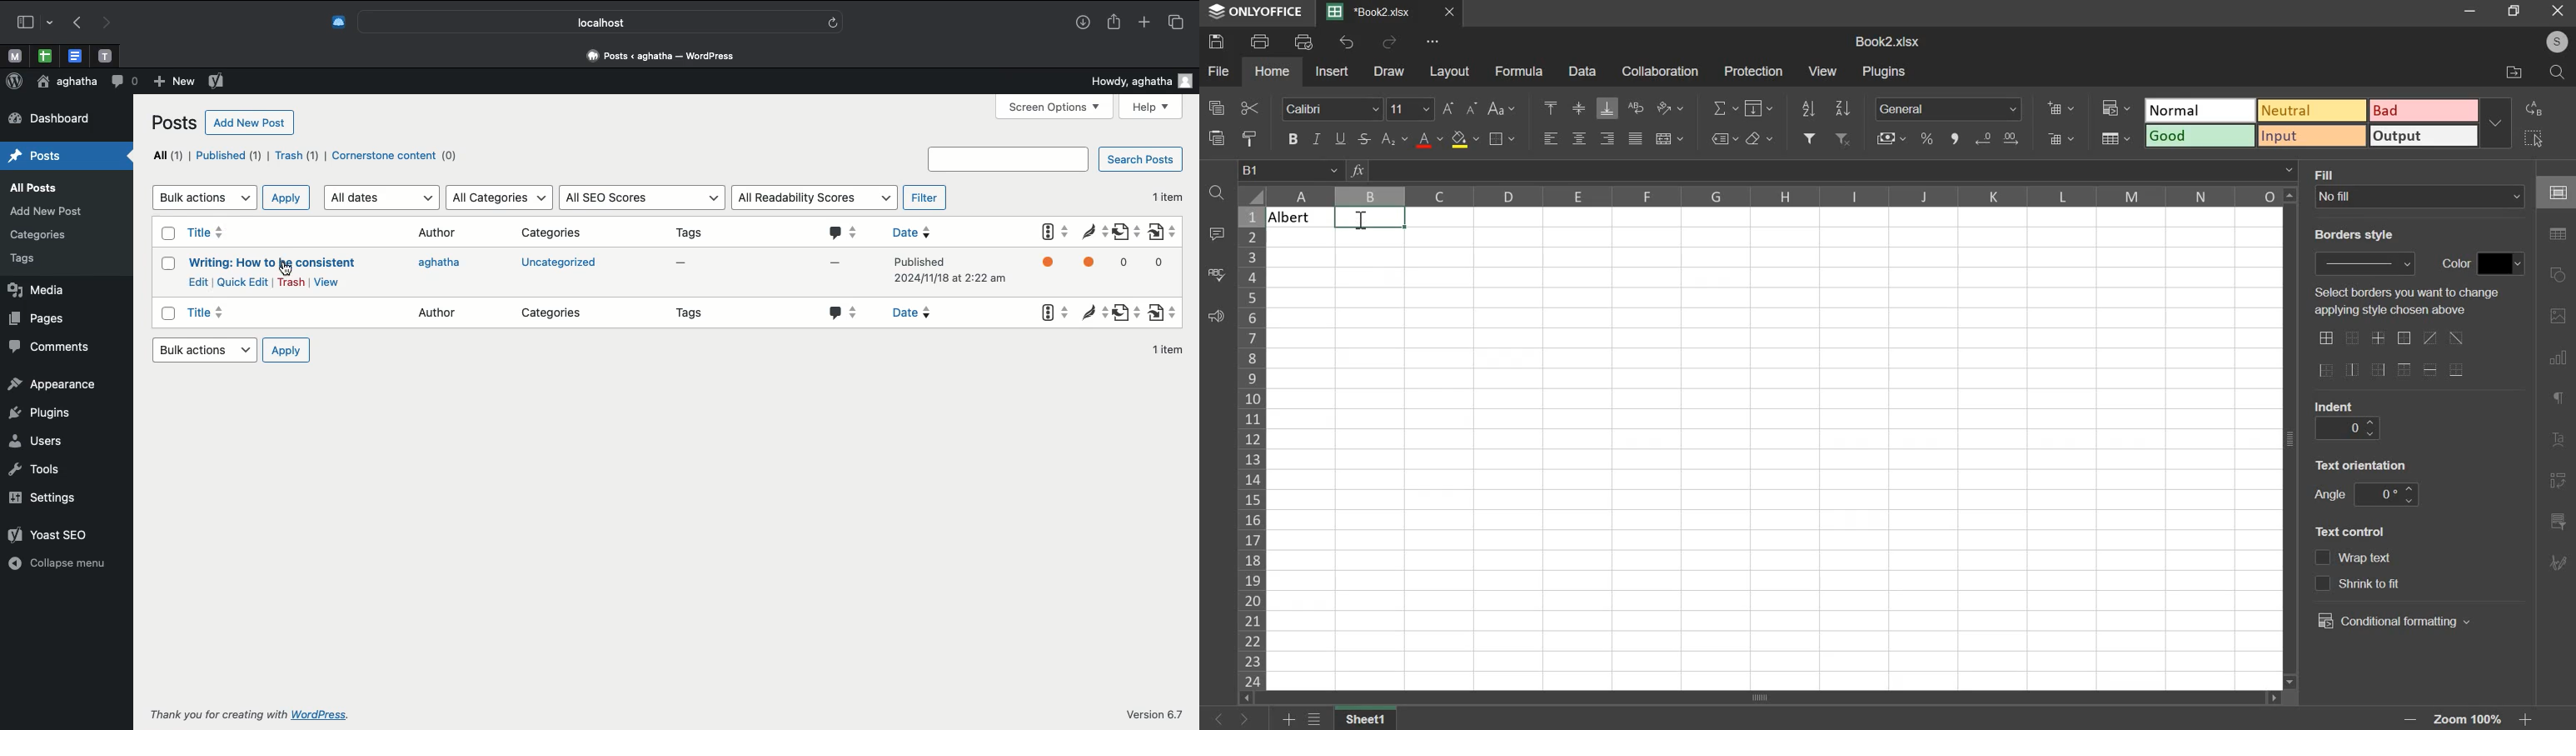  Describe the element at coordinates (1219, 232) in the screenshot. I see `comment` at that location.